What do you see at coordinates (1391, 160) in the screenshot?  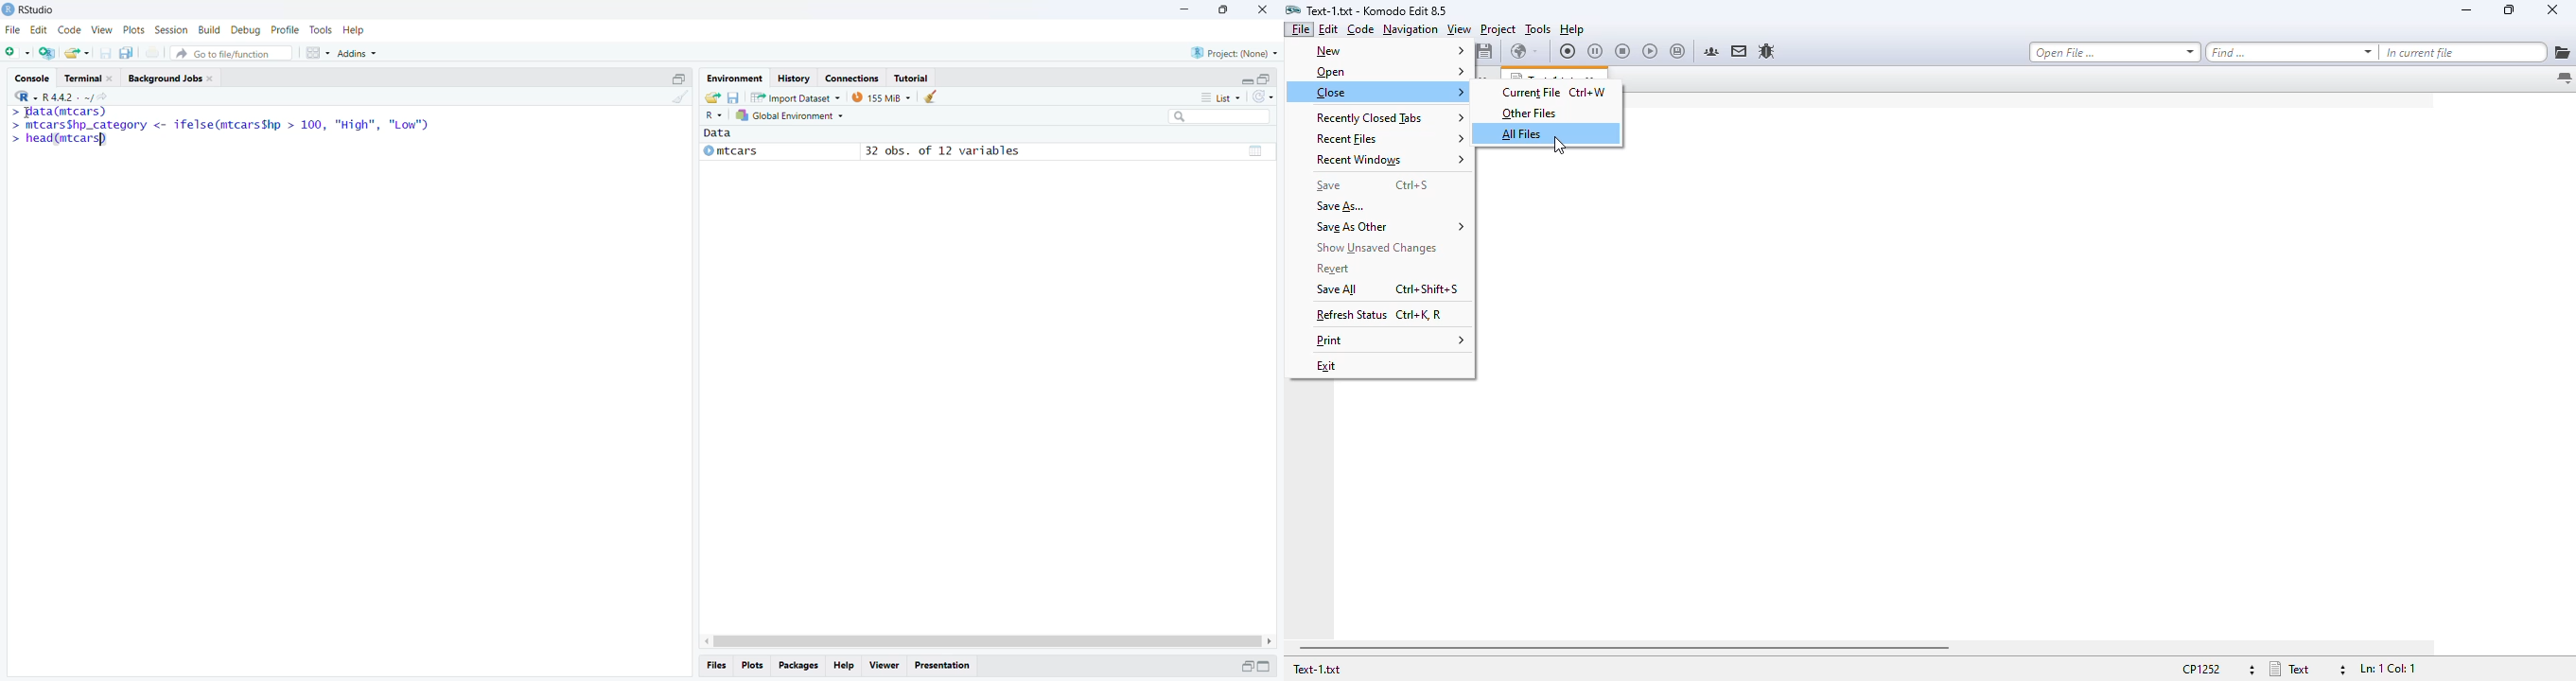 I see `recent windows` at bounding box center [1391, 160].